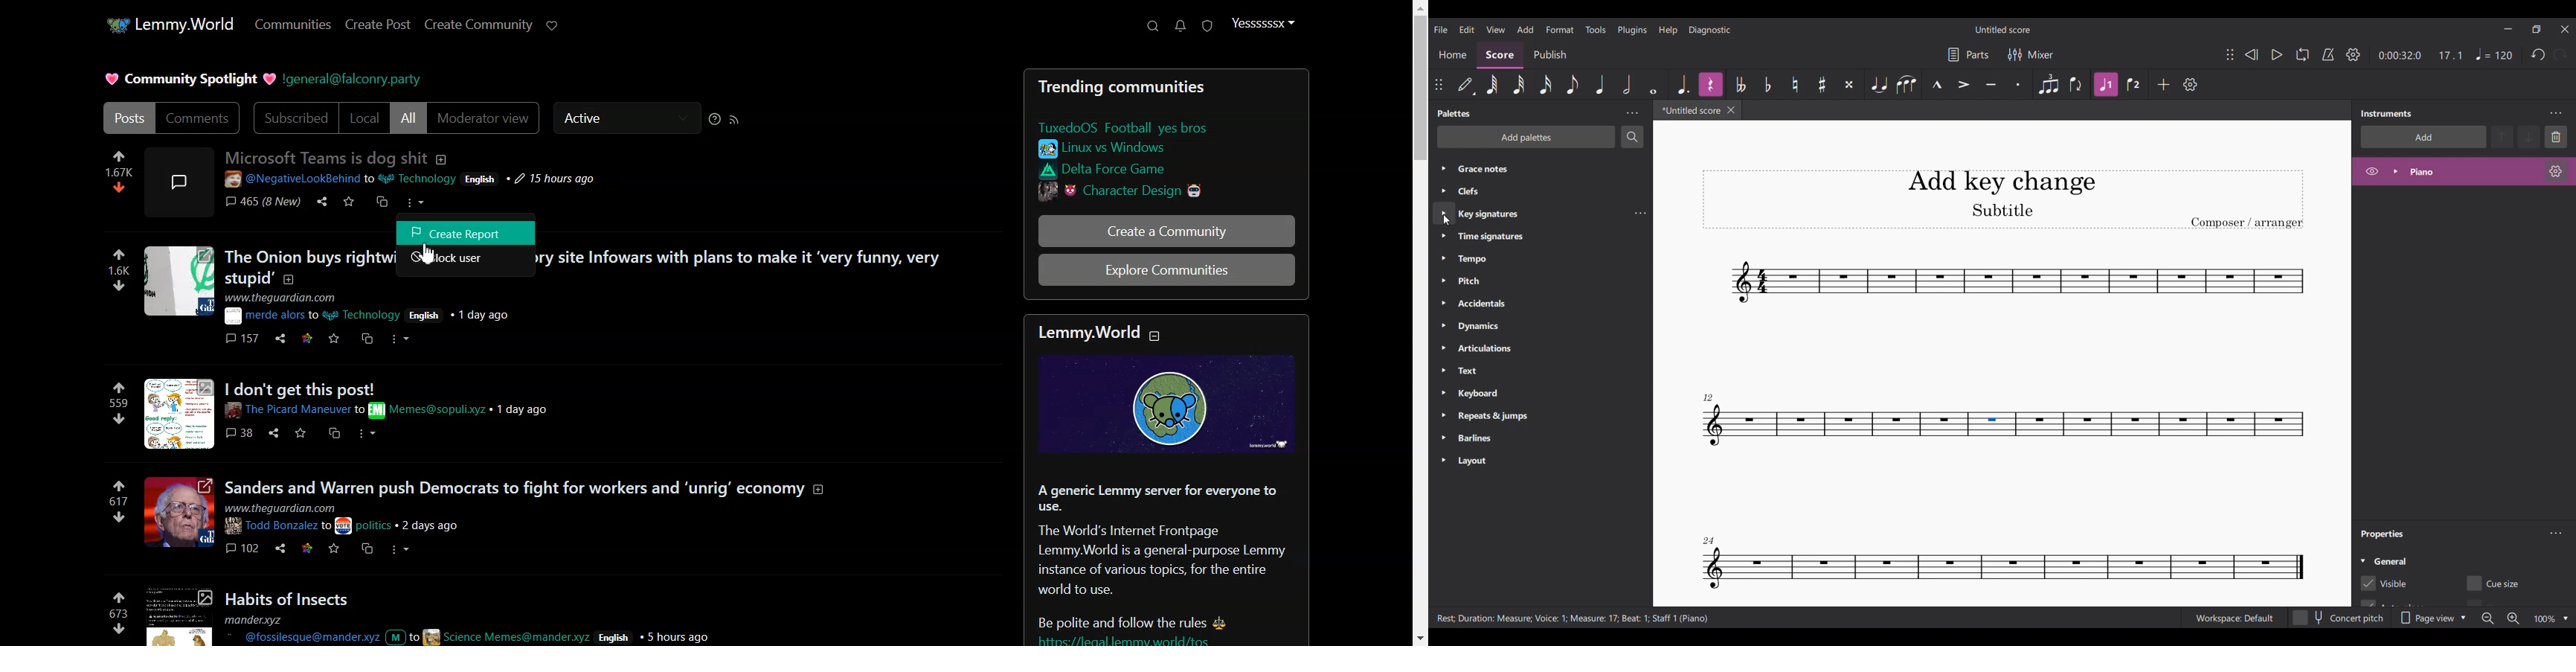 The image size is (2576, 672). I want to click on Panel title, so click(2384, 534).